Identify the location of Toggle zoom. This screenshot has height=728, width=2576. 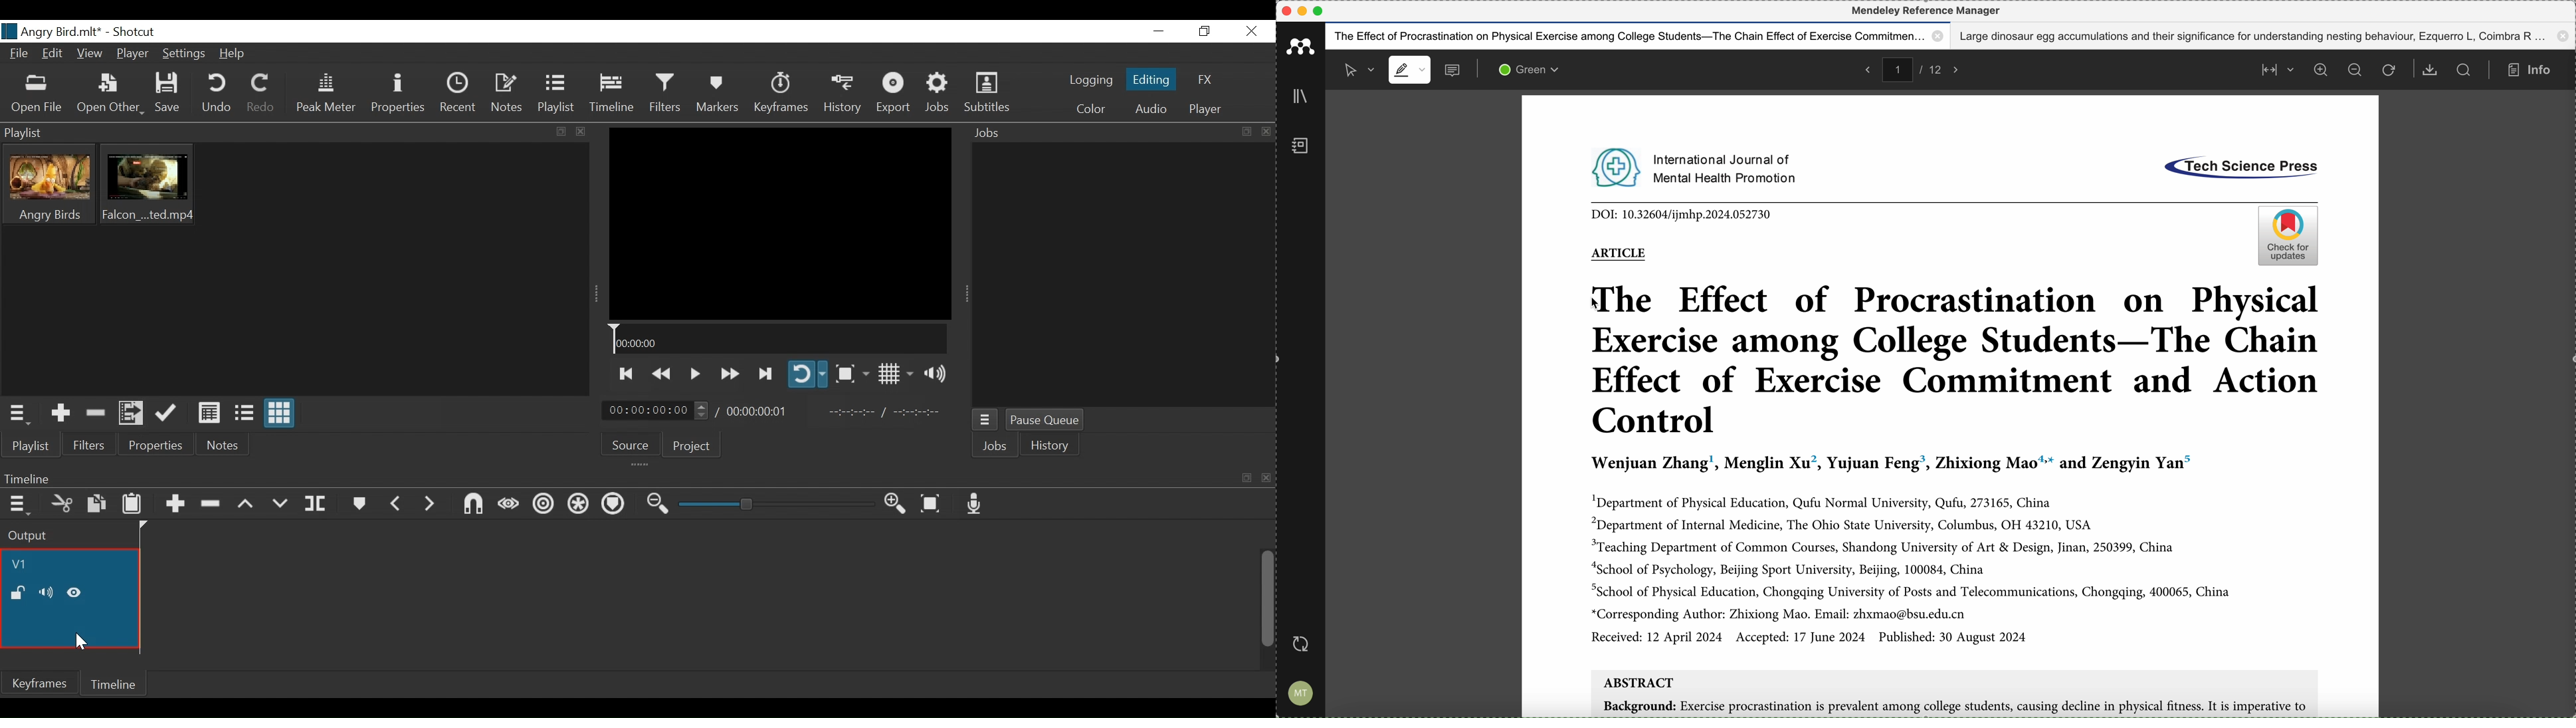
(852, 374).